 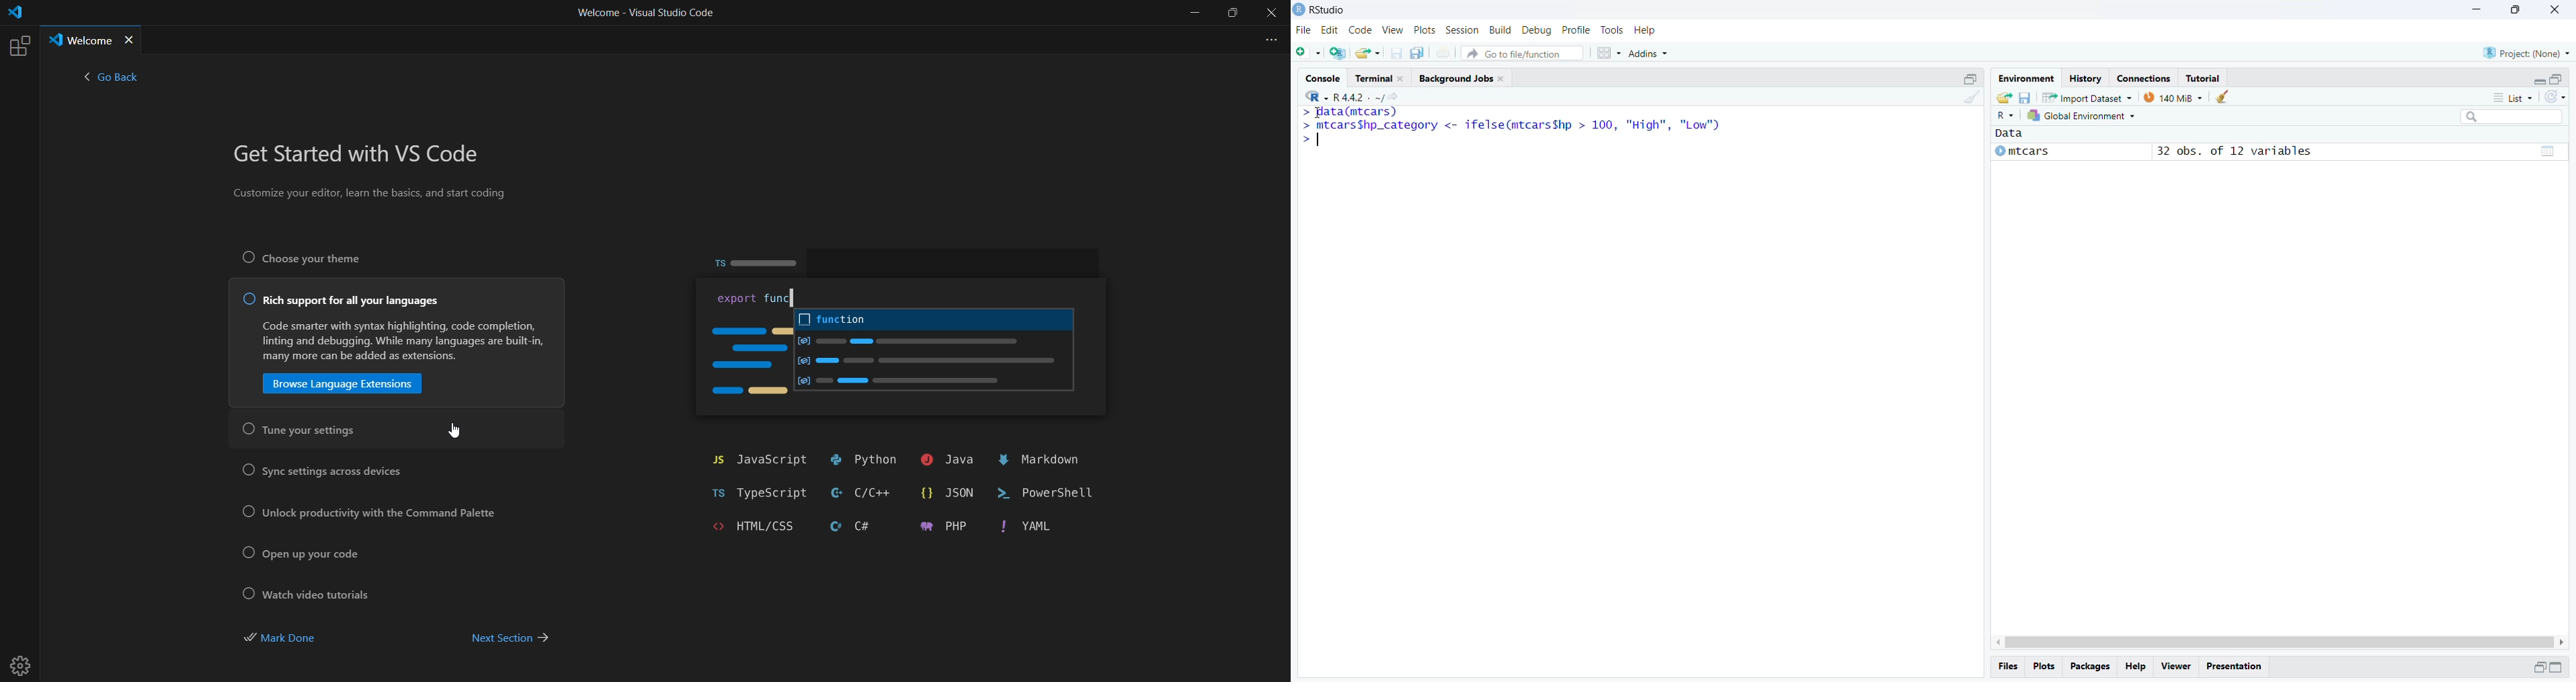 What do you see at coordinates (1536, 29) in the screenshot?
I see `Debug` at bounding box center [1536, 29].